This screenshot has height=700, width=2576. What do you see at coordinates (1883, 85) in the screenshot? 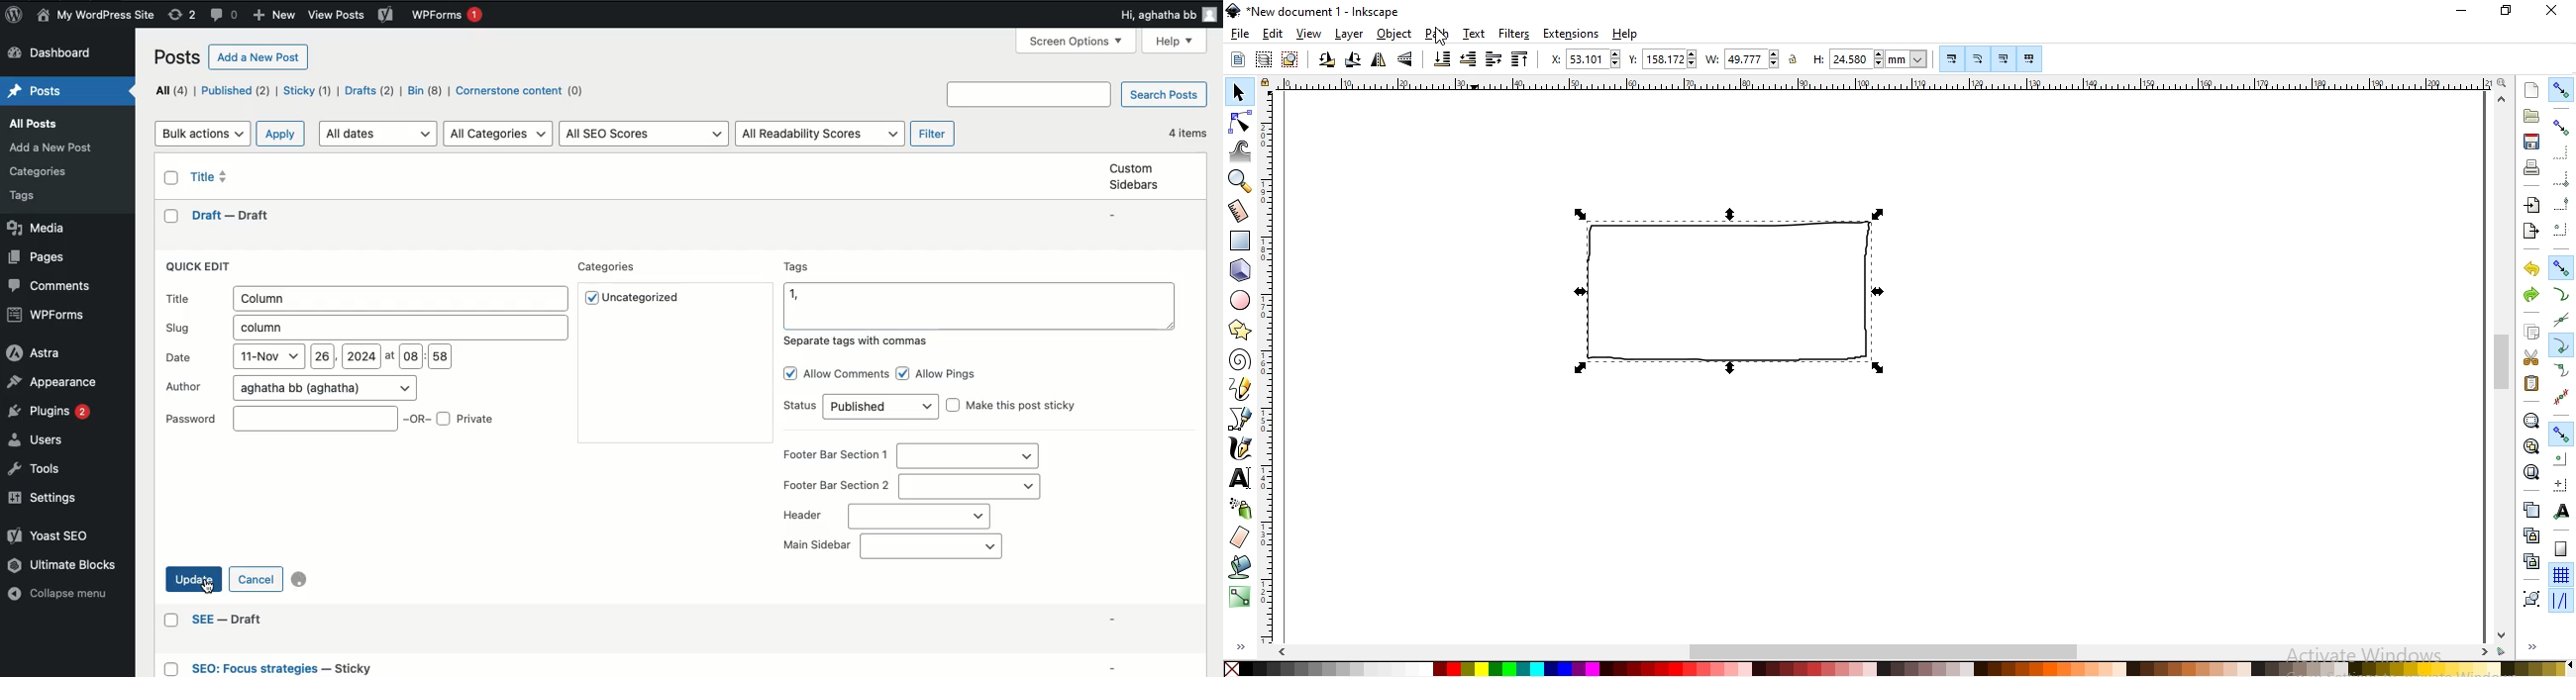
I see `ruler` at bounding box center [1883, 85].